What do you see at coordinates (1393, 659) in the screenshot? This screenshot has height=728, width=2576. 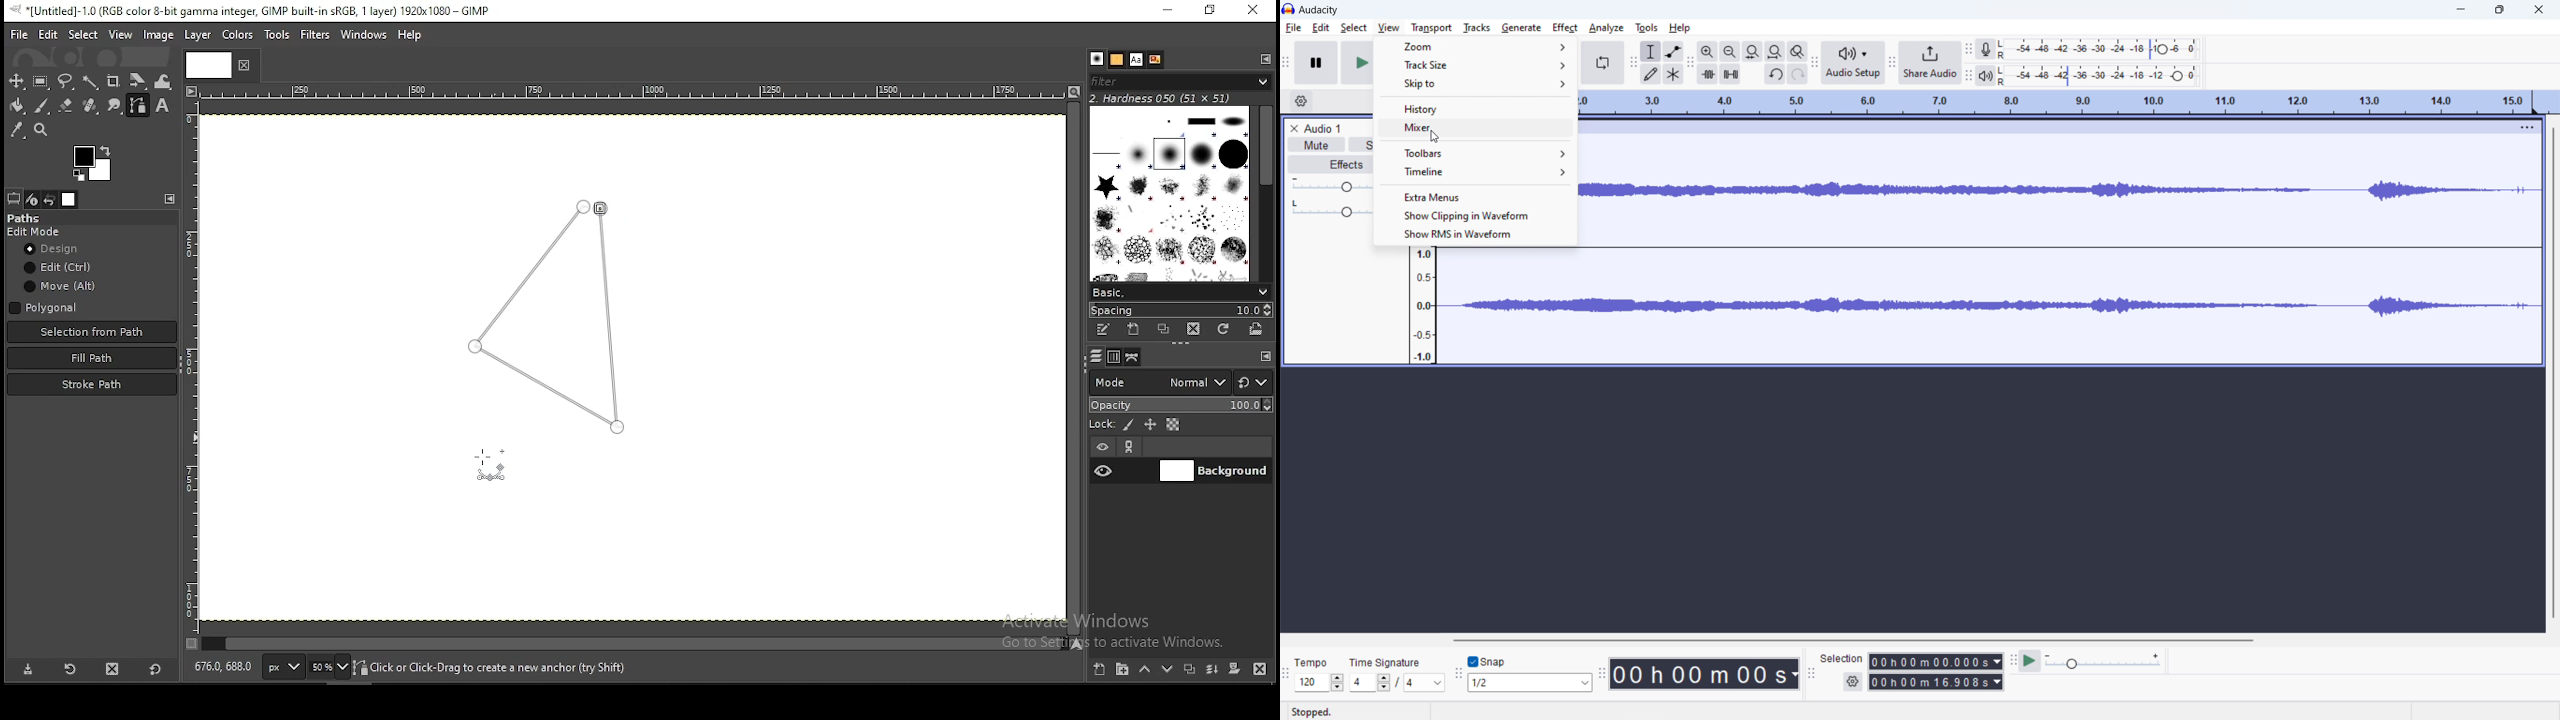 I see `time signature` at bounding box center [1393, 659].